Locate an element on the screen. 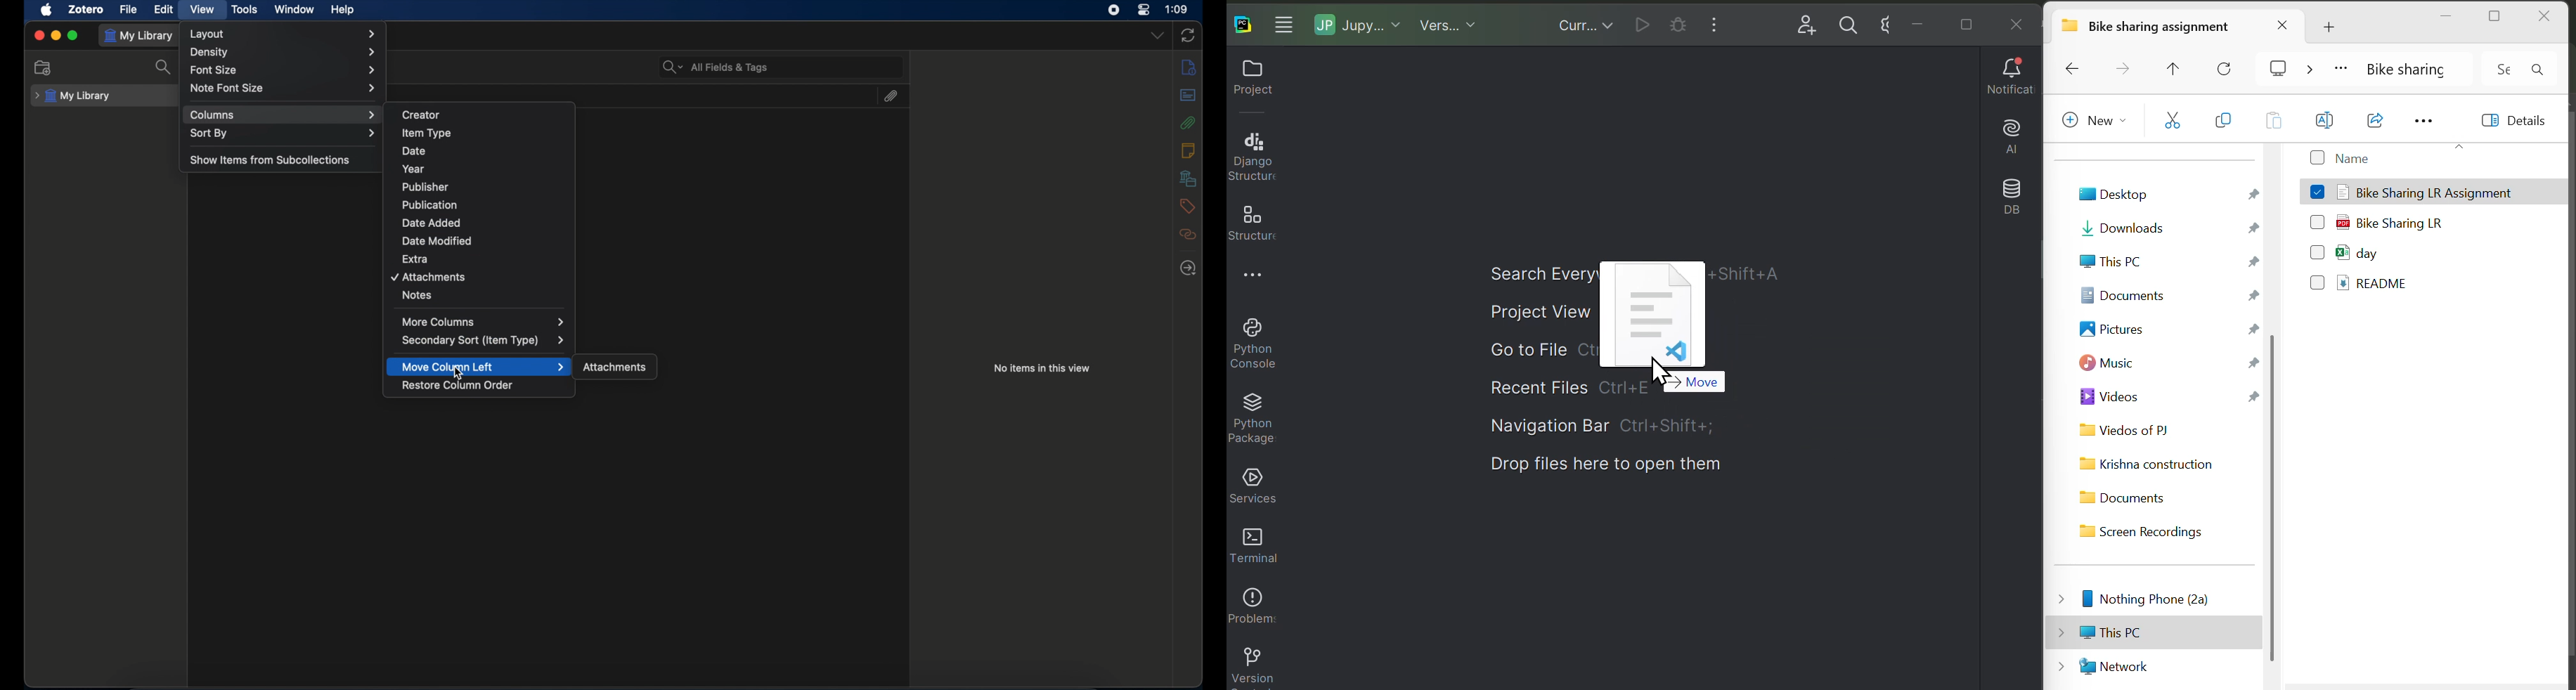 The width and height of the screenshot is (2576, 700). file is located at coordinates (129, 10).